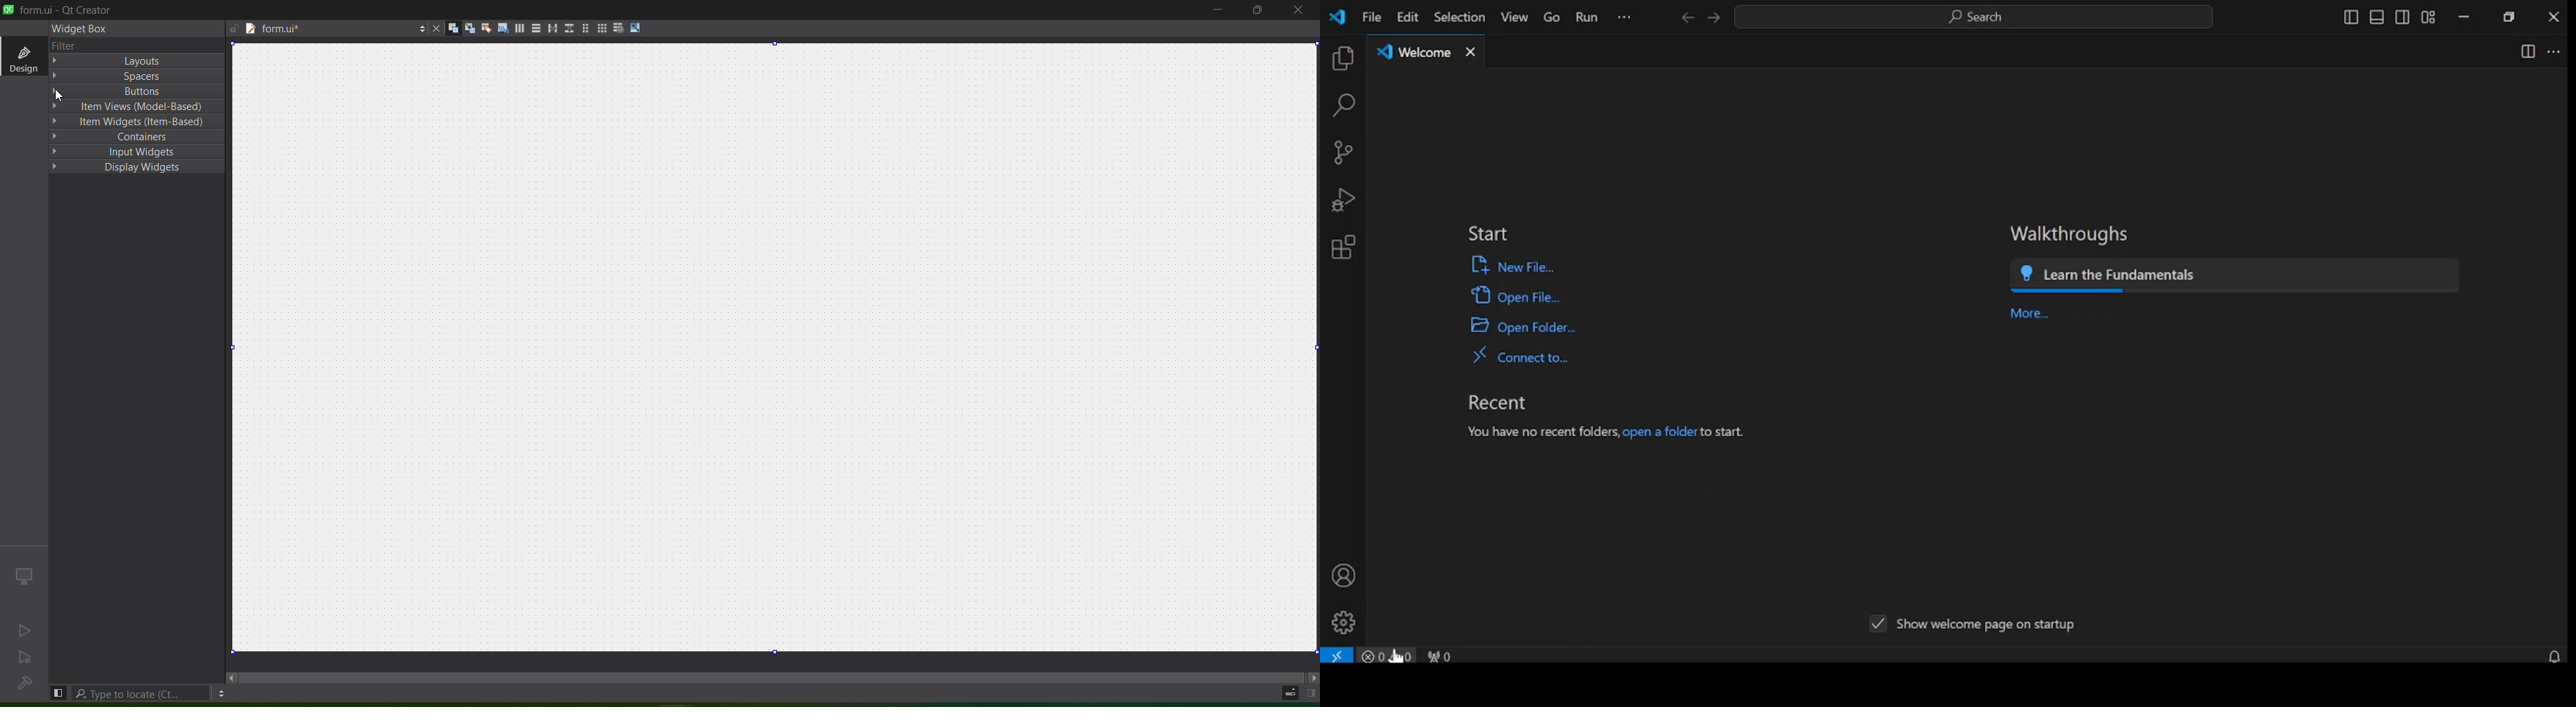 The width and height of the screenshot is (2576, 728). What do you see at coordinates (1439, 656) in the screenshot?
I see `no ports forwarded` at bounding box center [1439, 656].